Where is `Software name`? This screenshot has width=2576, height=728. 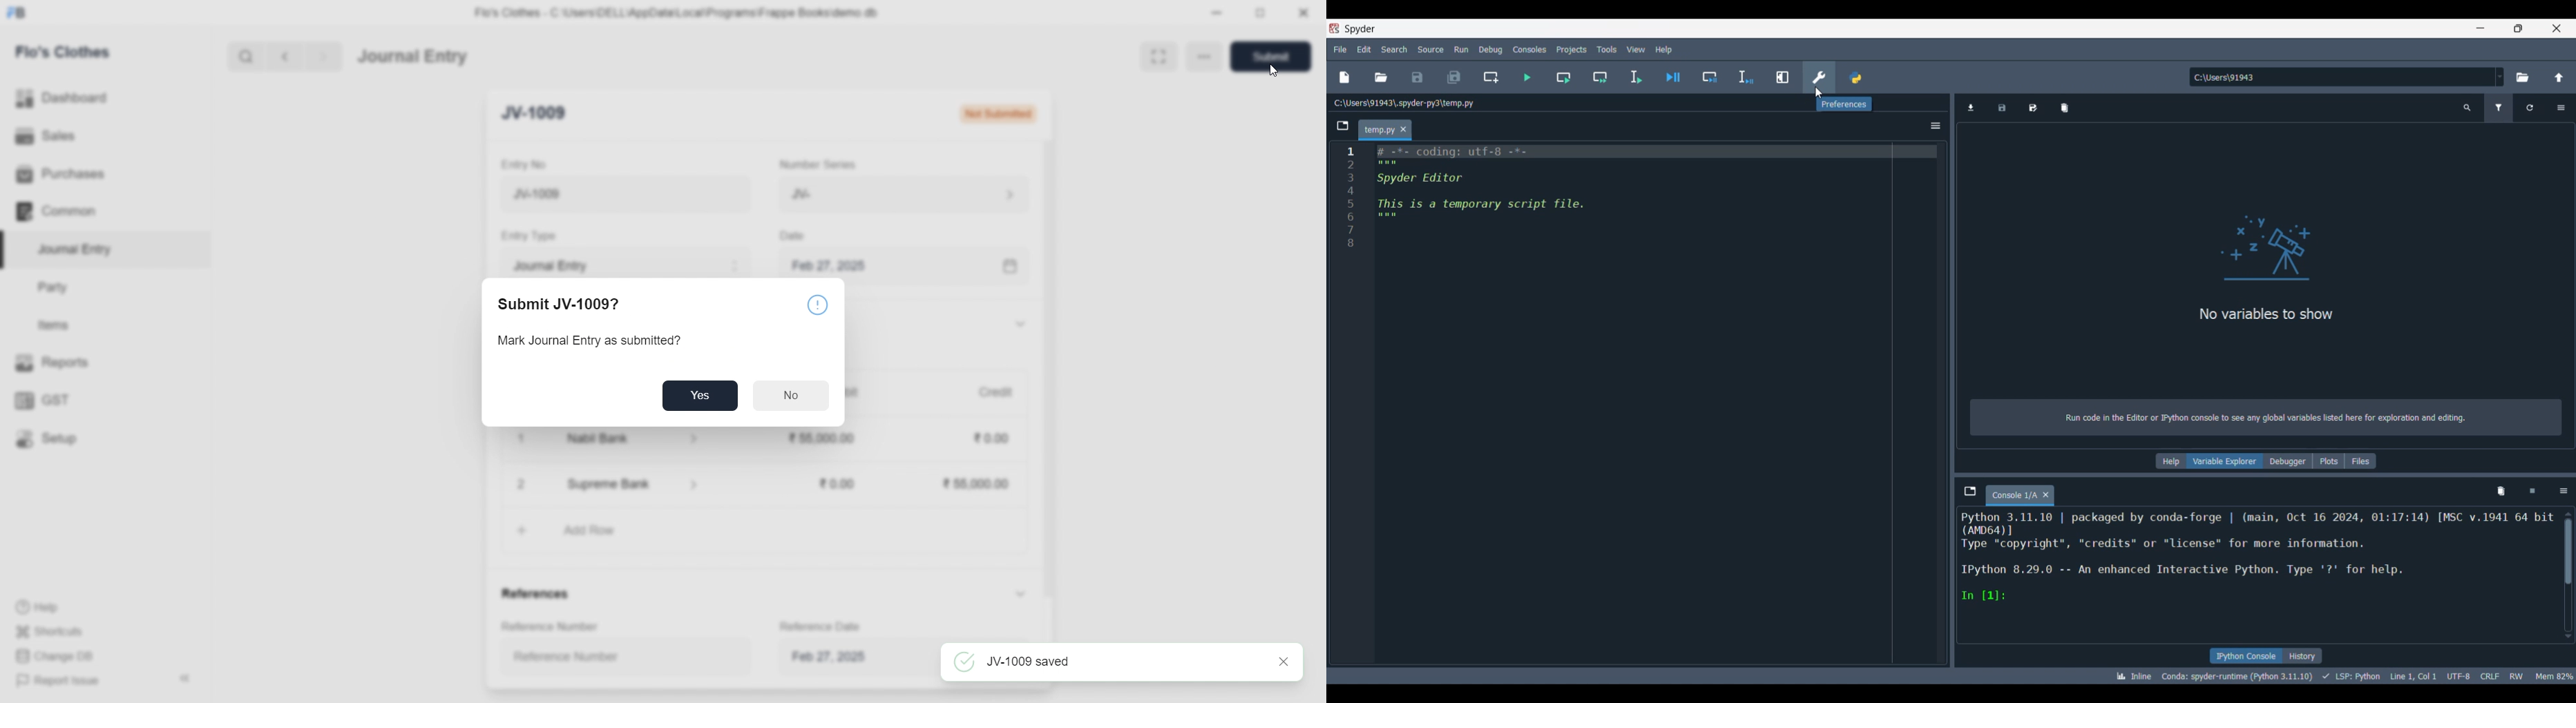
Software name is located at coordinates (1360, 29).